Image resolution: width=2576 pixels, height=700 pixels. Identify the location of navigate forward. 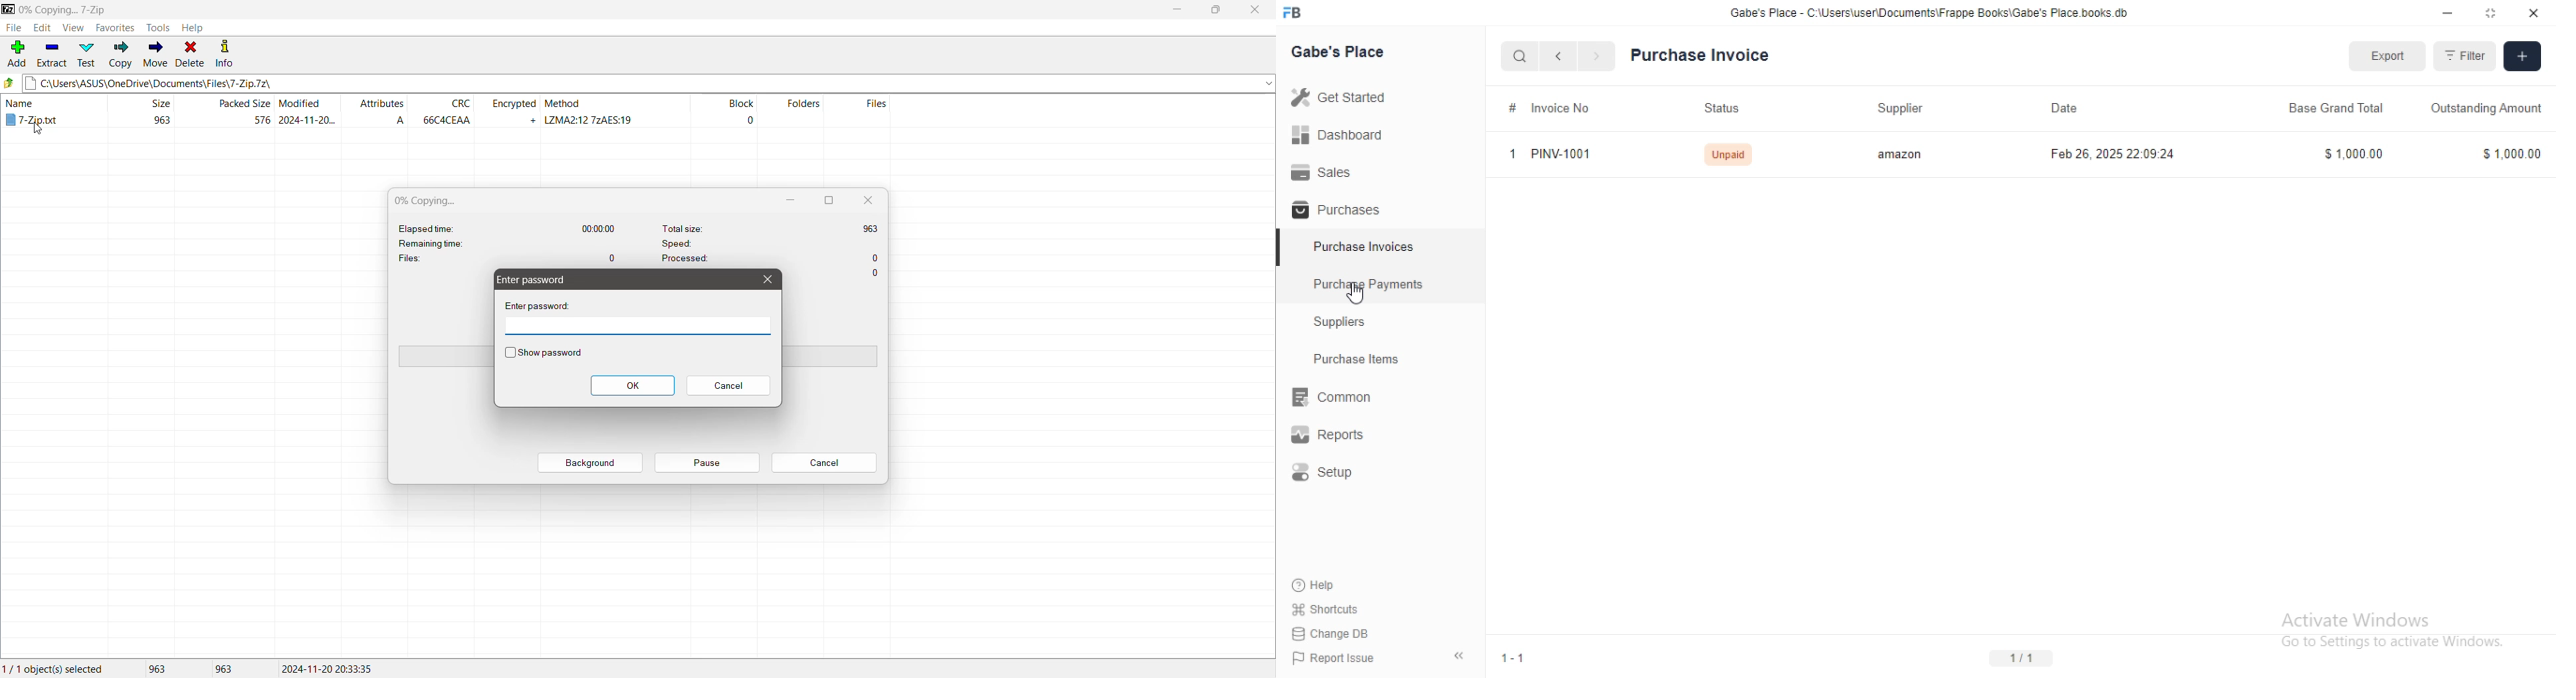
(1598, 57).